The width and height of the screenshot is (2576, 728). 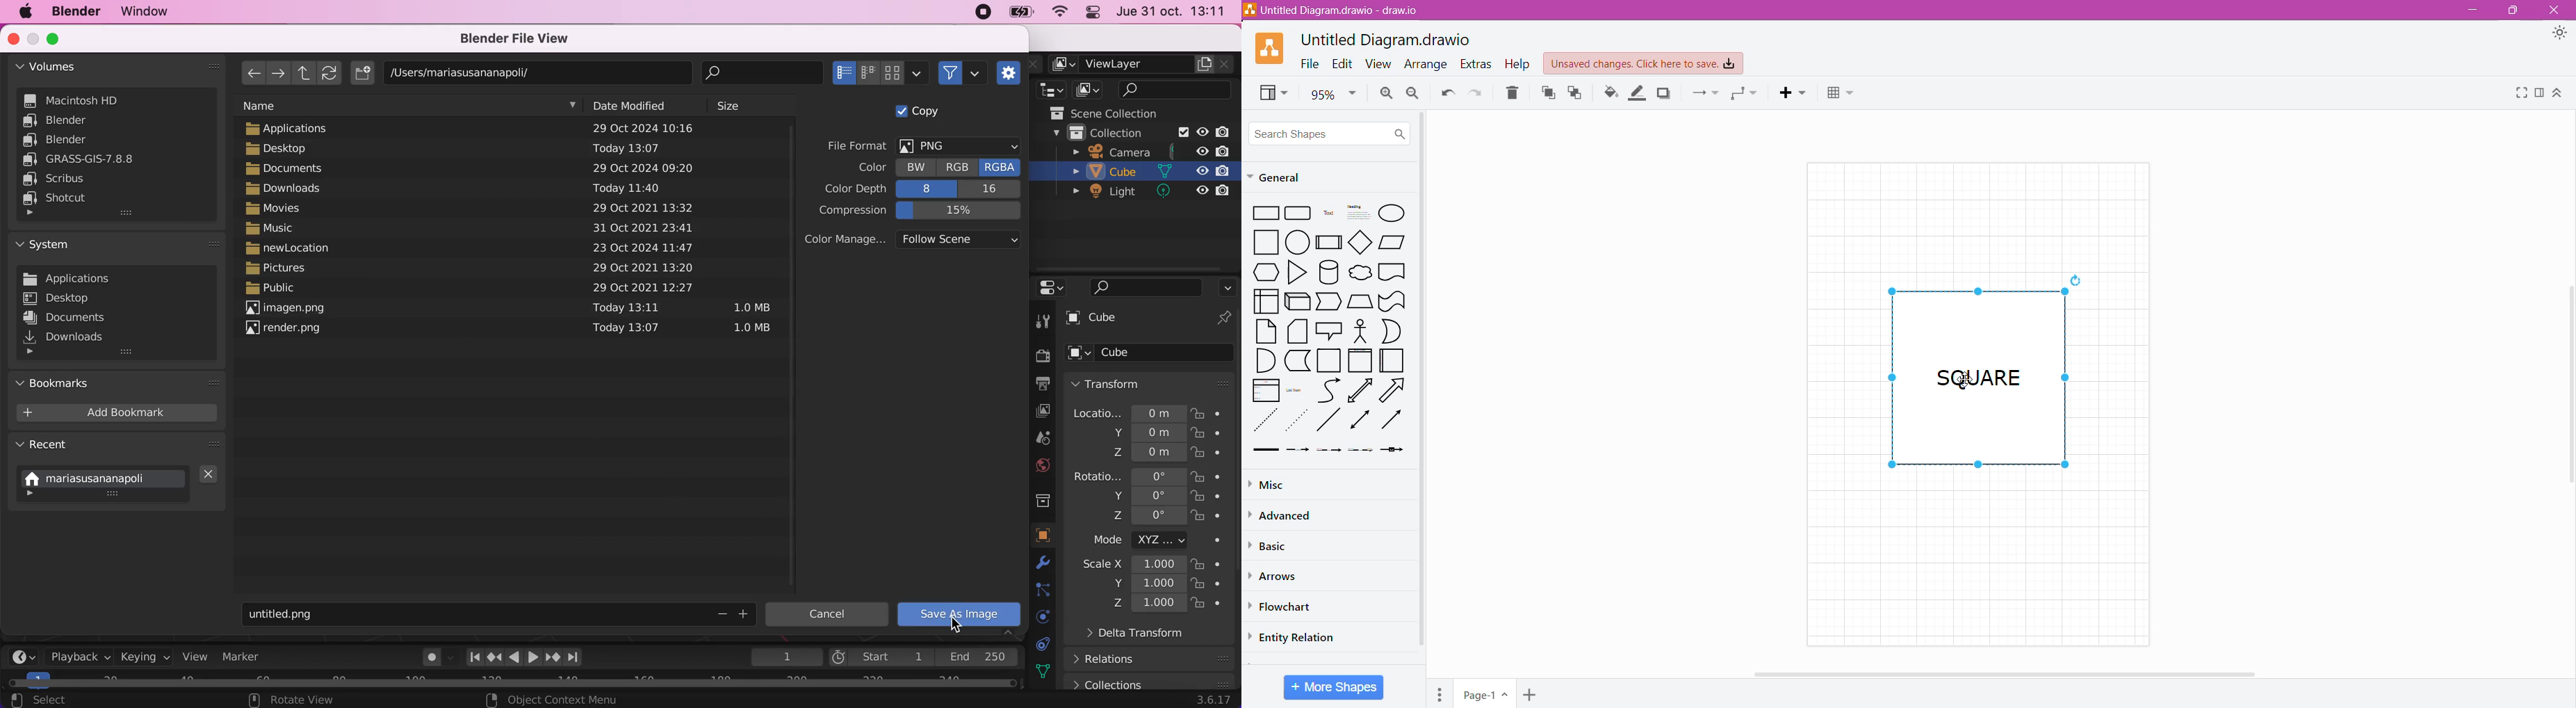 I want to click on delta transform, so click(x=1127, y=637).